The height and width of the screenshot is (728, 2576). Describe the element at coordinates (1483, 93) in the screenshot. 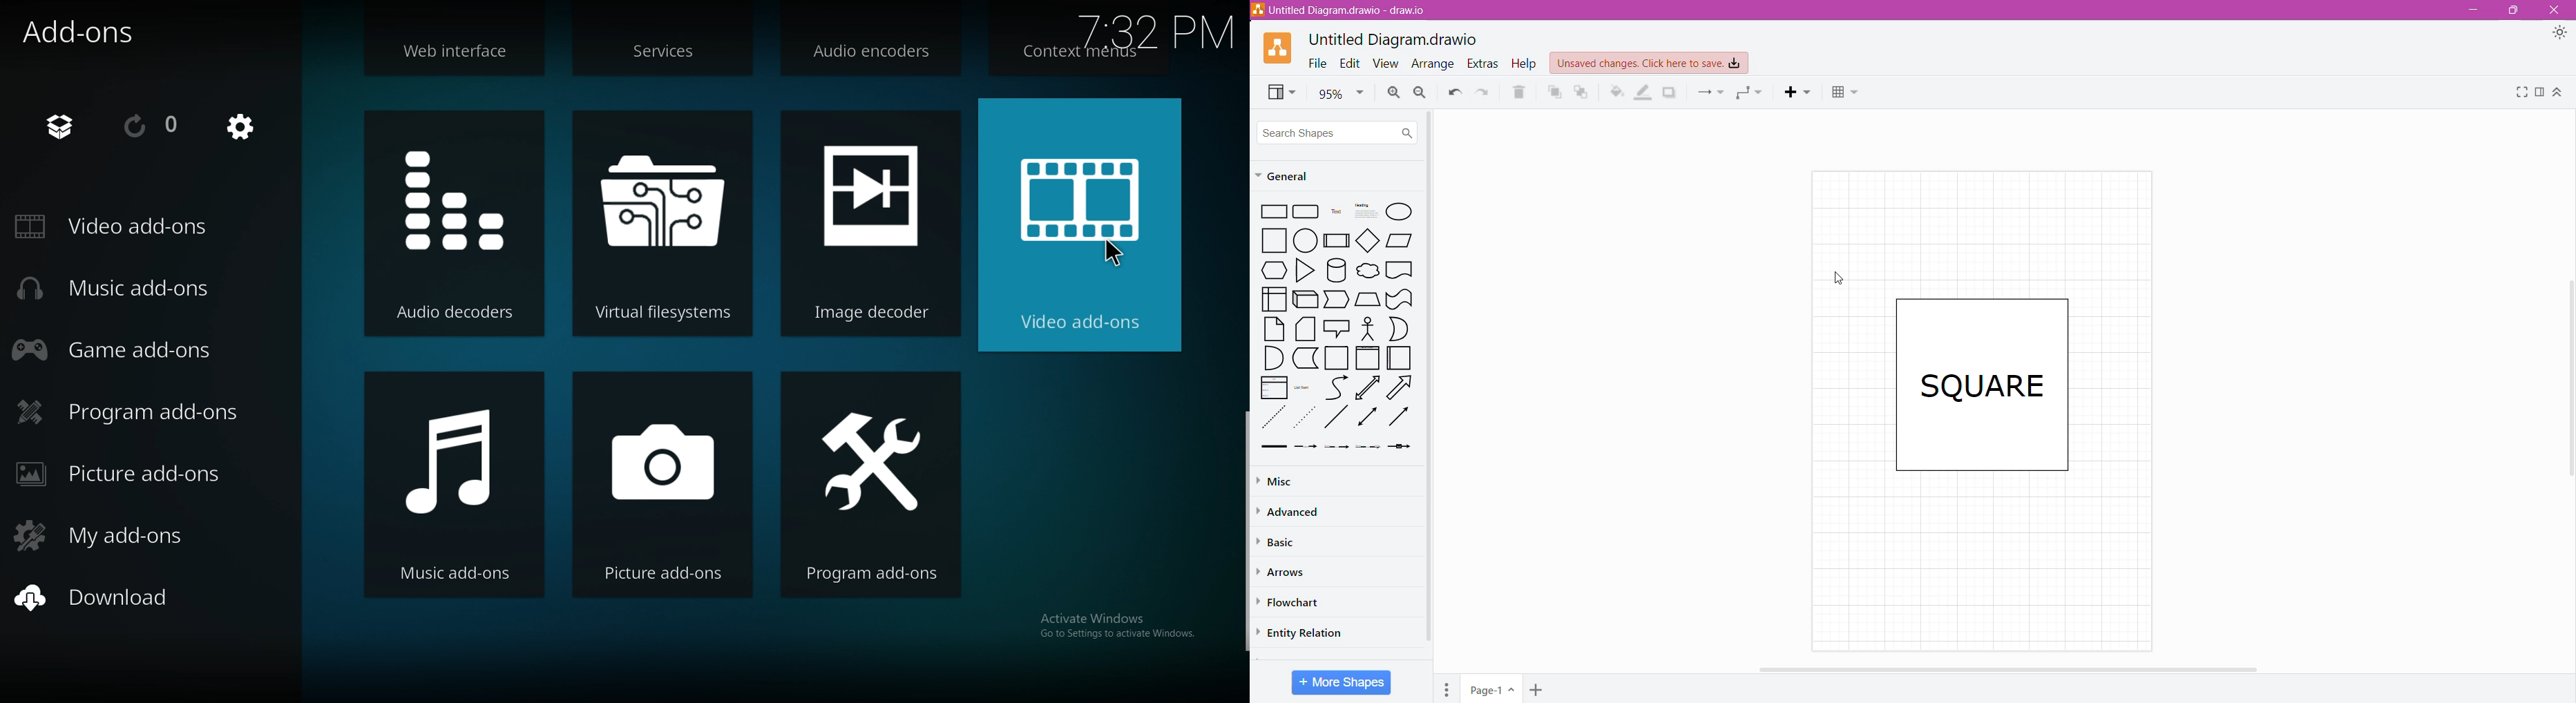

I see `Redo` at that location.